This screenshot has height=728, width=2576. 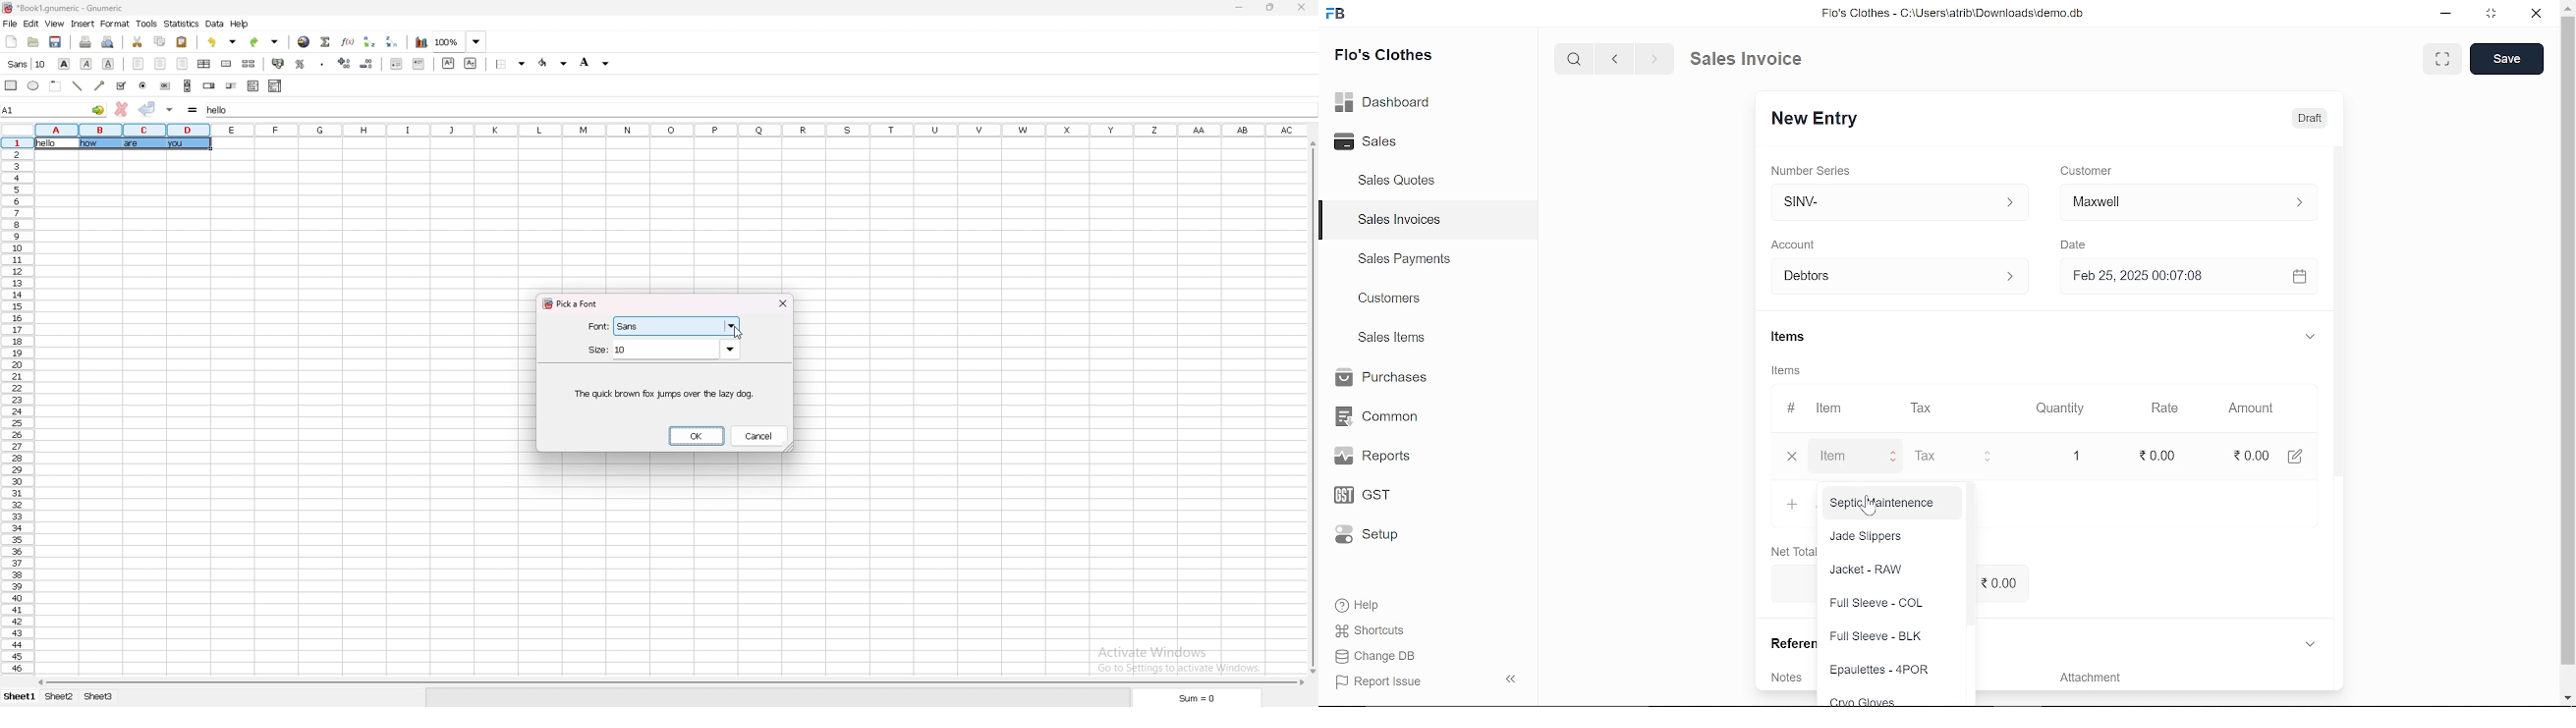 What do you see at coordinates (2095, 170) in the screenshot?
I see `Customer` at bounding box center [2095, 170].